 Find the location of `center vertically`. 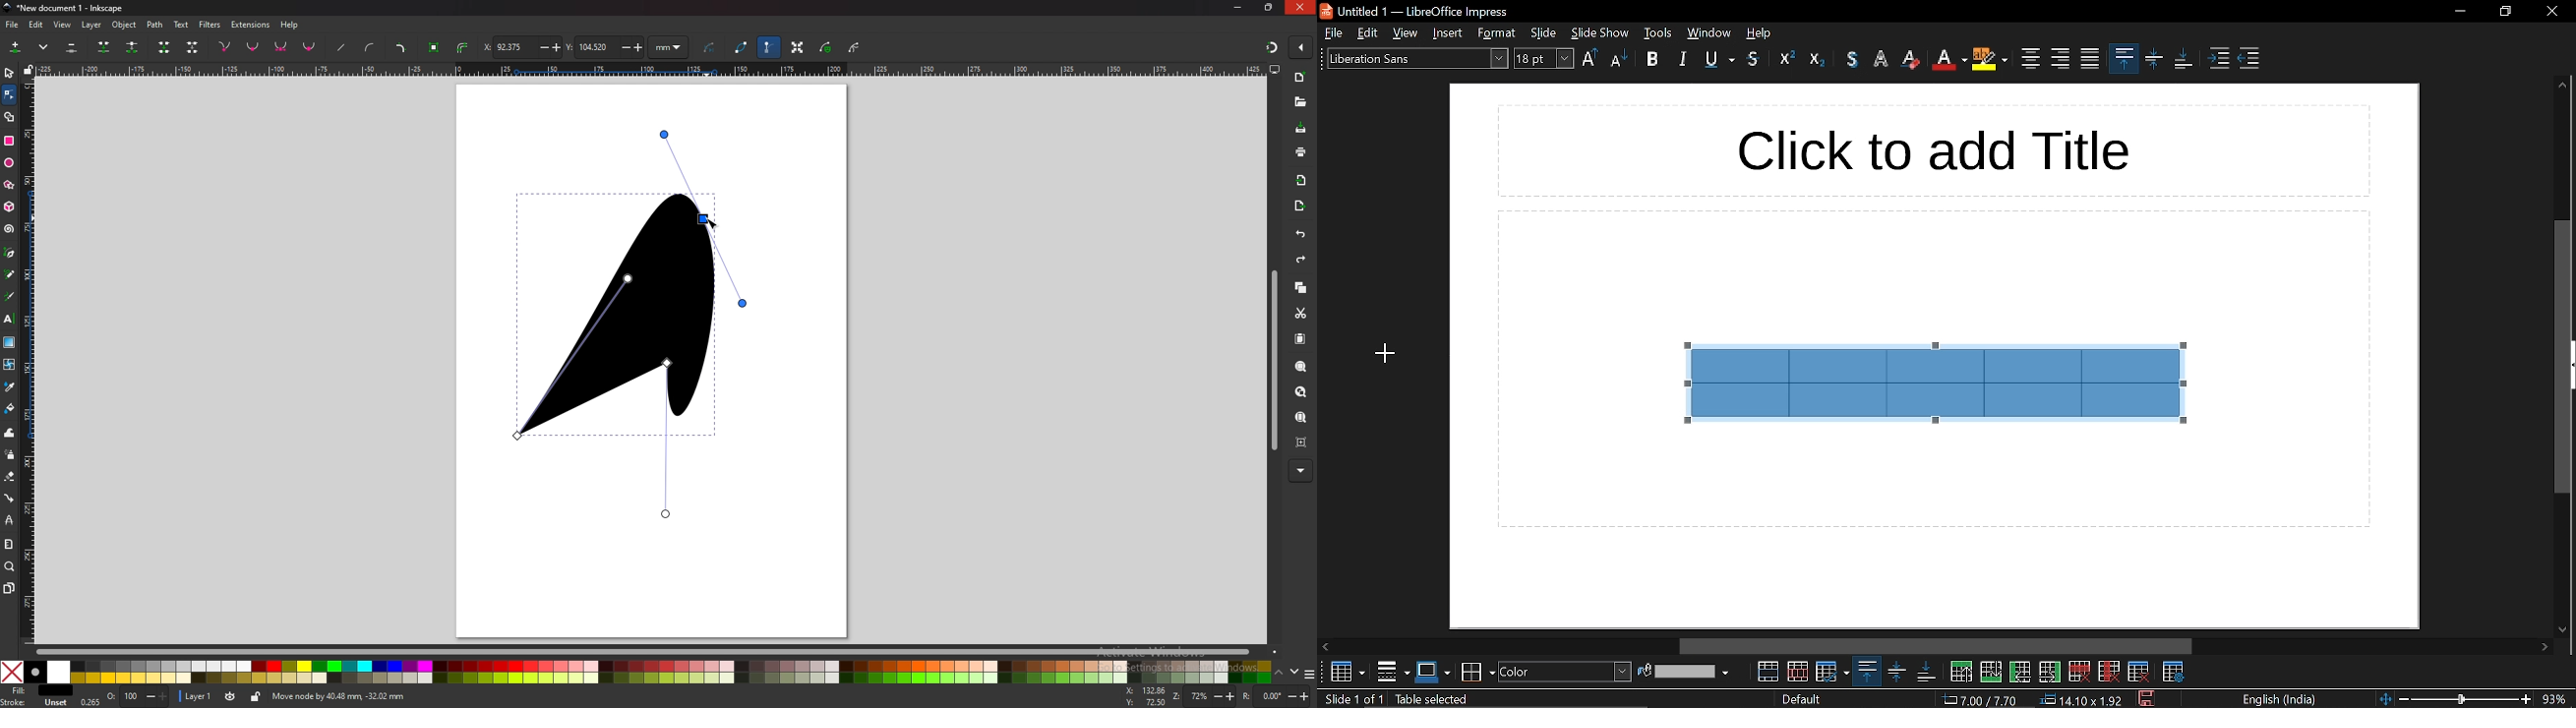

center vertically is located at coordinates (1893, 672).